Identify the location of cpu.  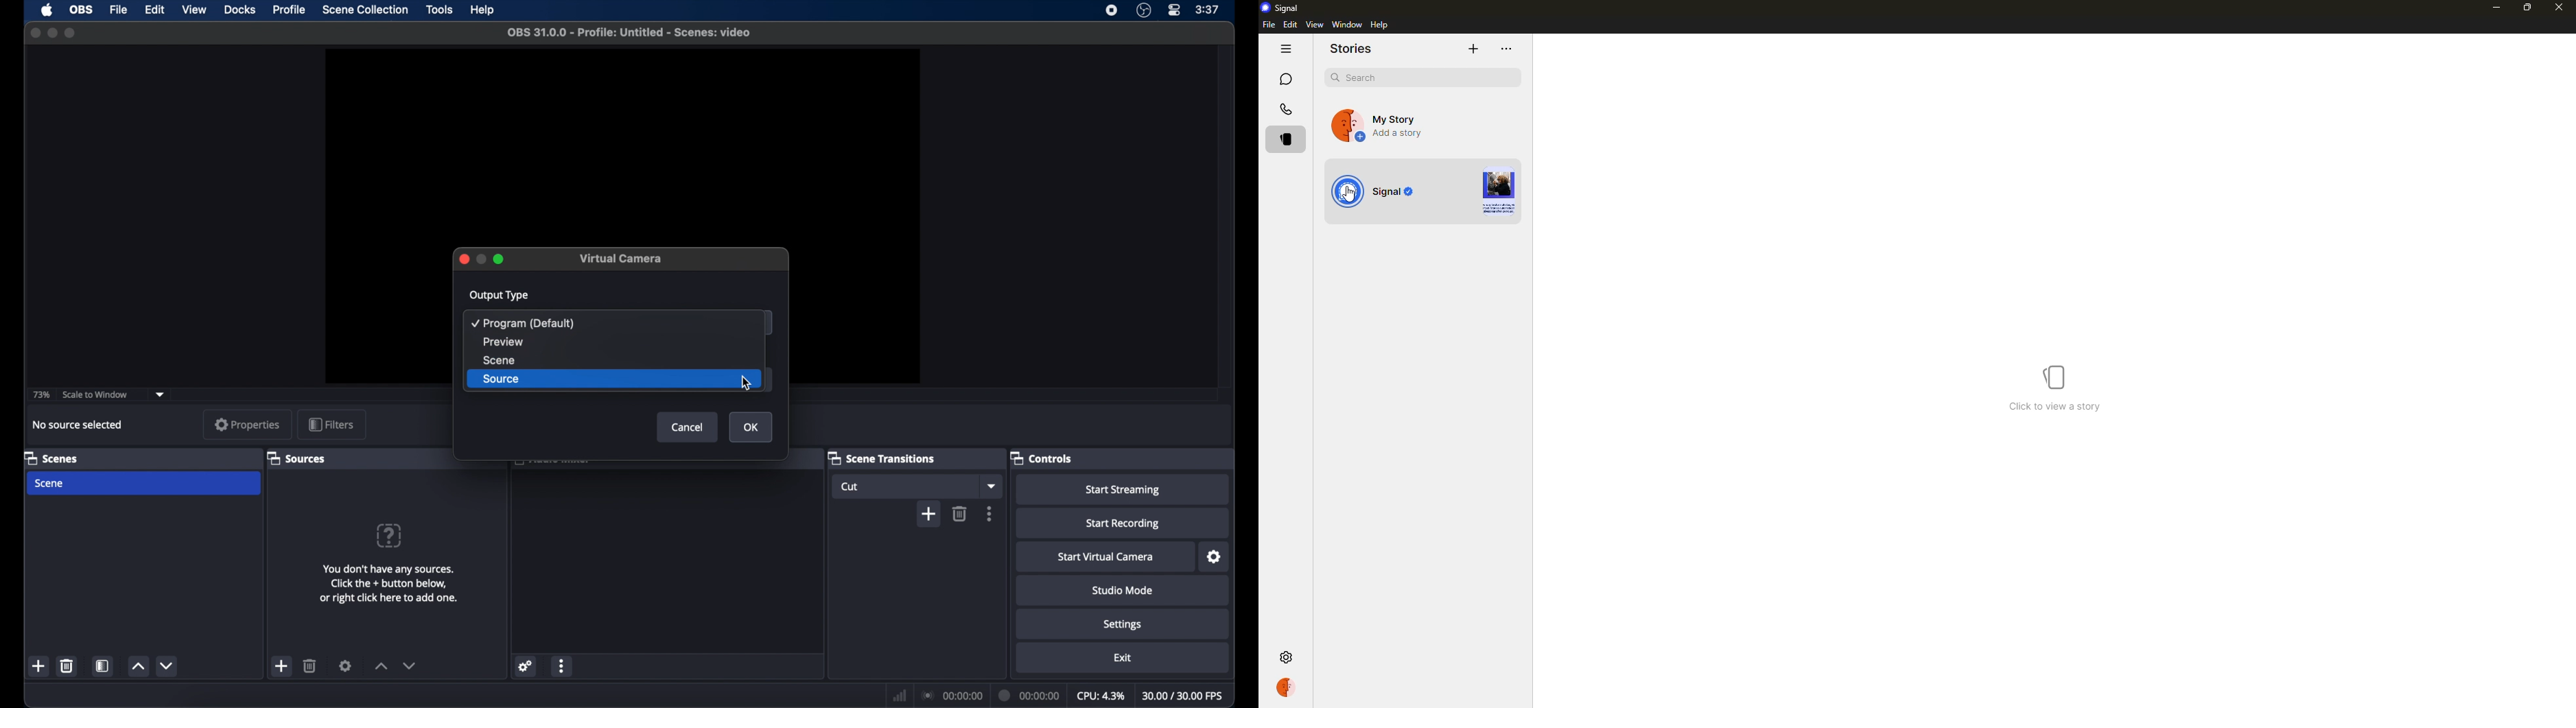
(1102, 696).